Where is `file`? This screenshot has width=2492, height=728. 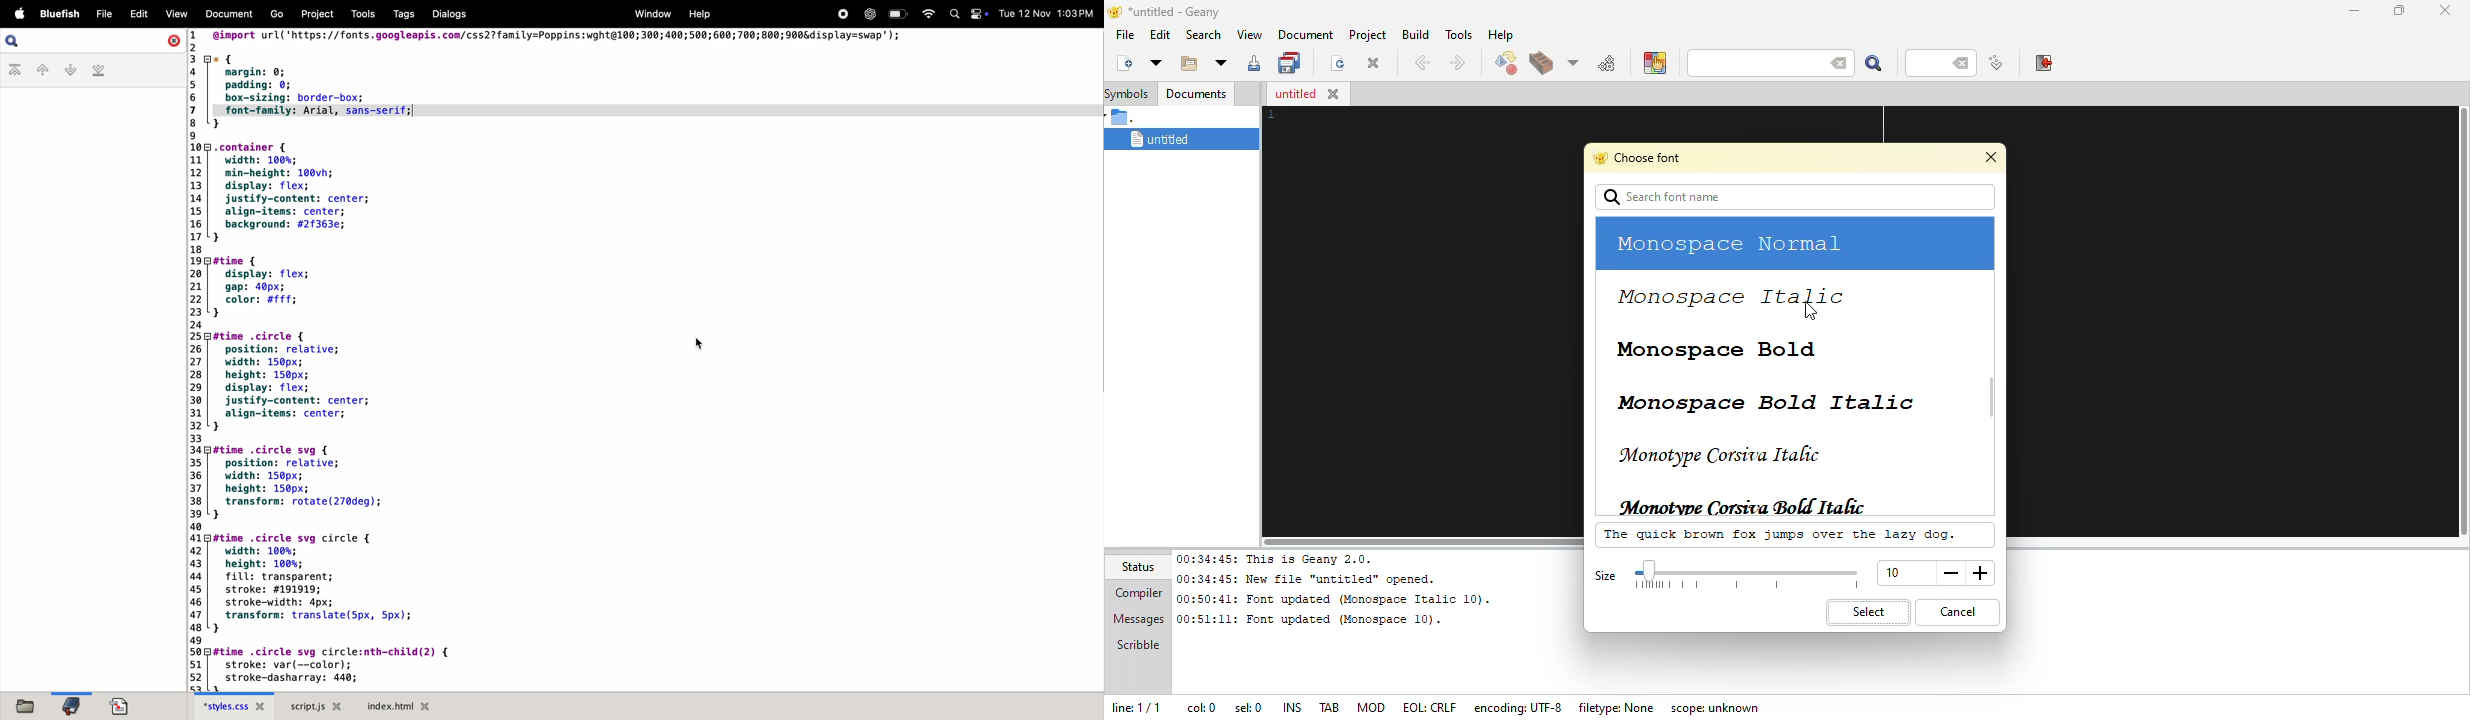 file is located at coordinates (100, 14).